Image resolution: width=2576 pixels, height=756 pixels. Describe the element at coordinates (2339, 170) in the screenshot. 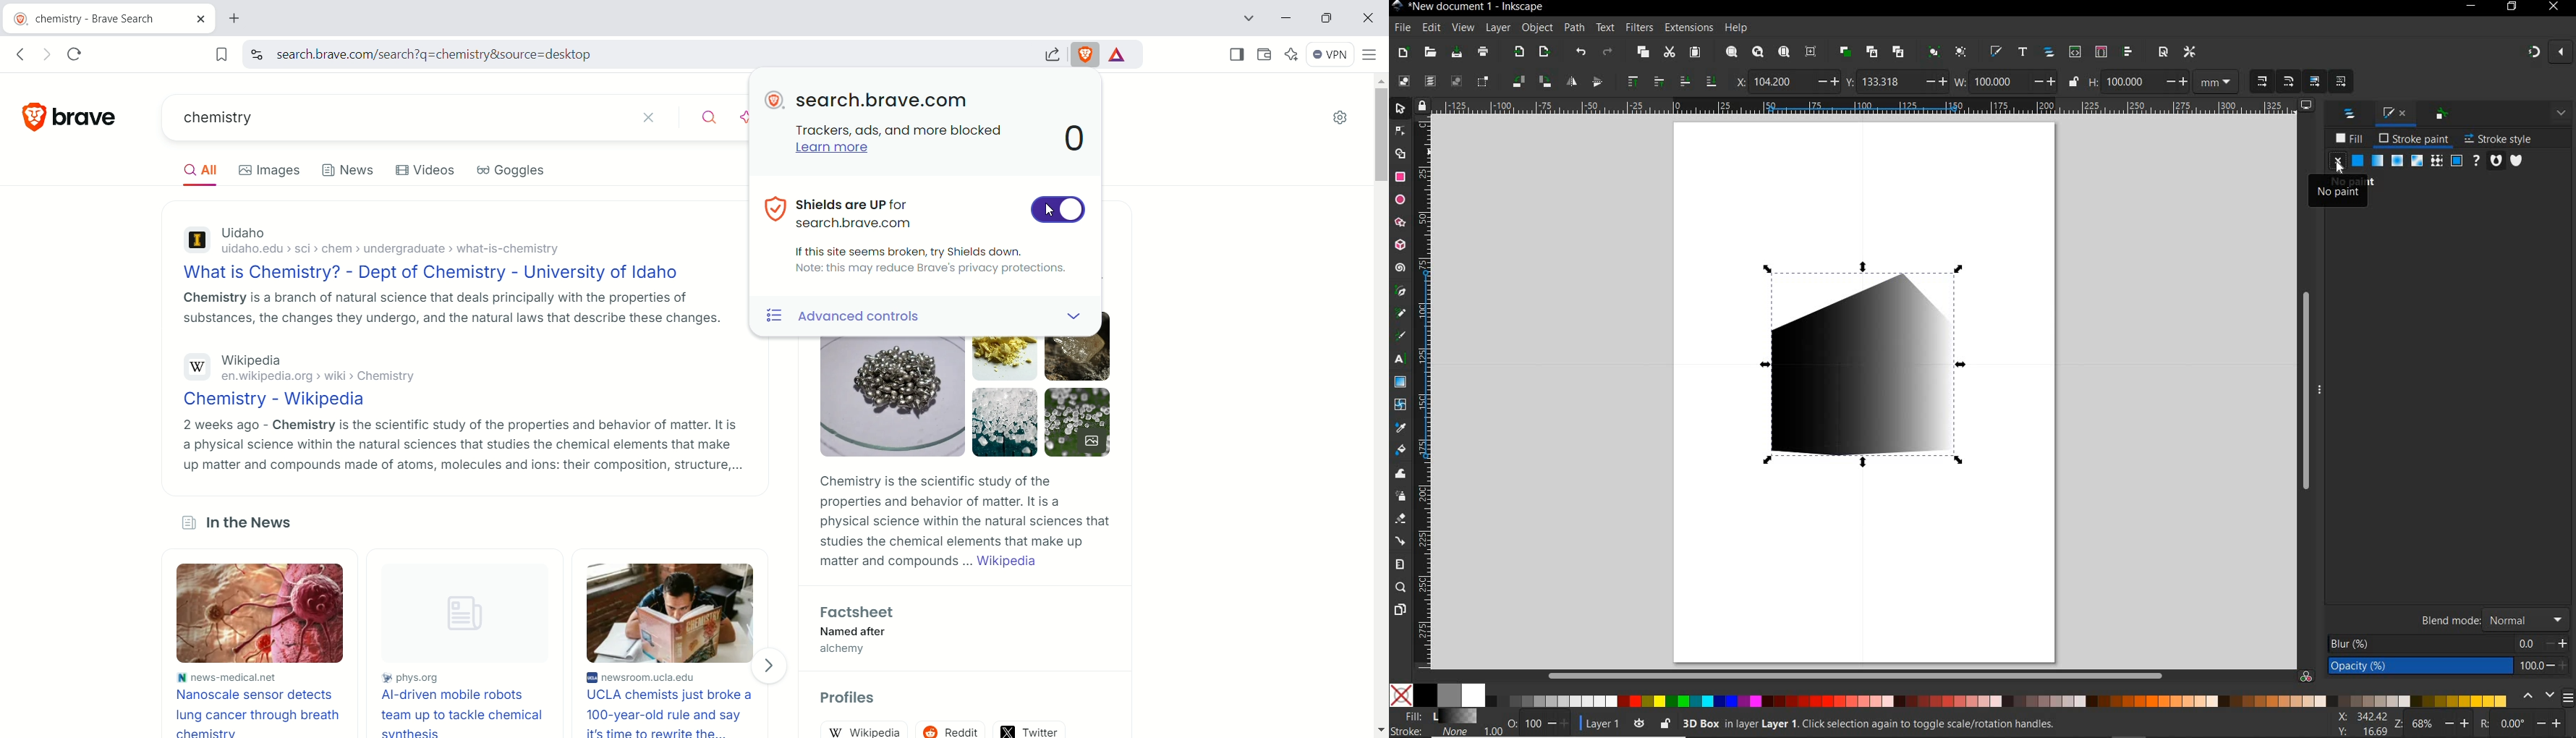

I see `cursor` at that location.